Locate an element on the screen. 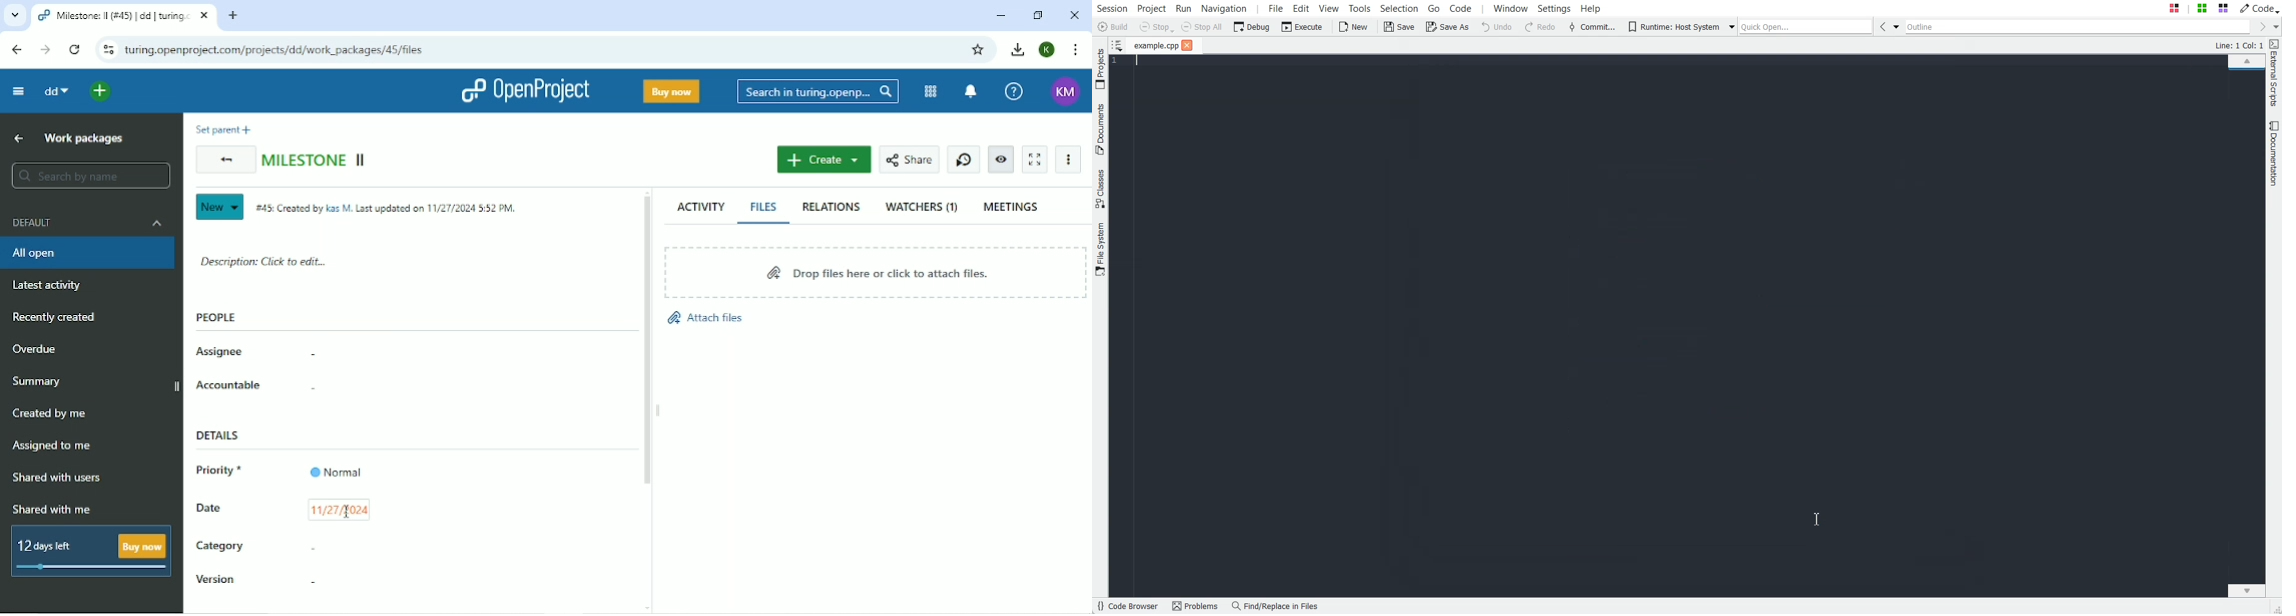  Version is located at coordinates (217, 581).